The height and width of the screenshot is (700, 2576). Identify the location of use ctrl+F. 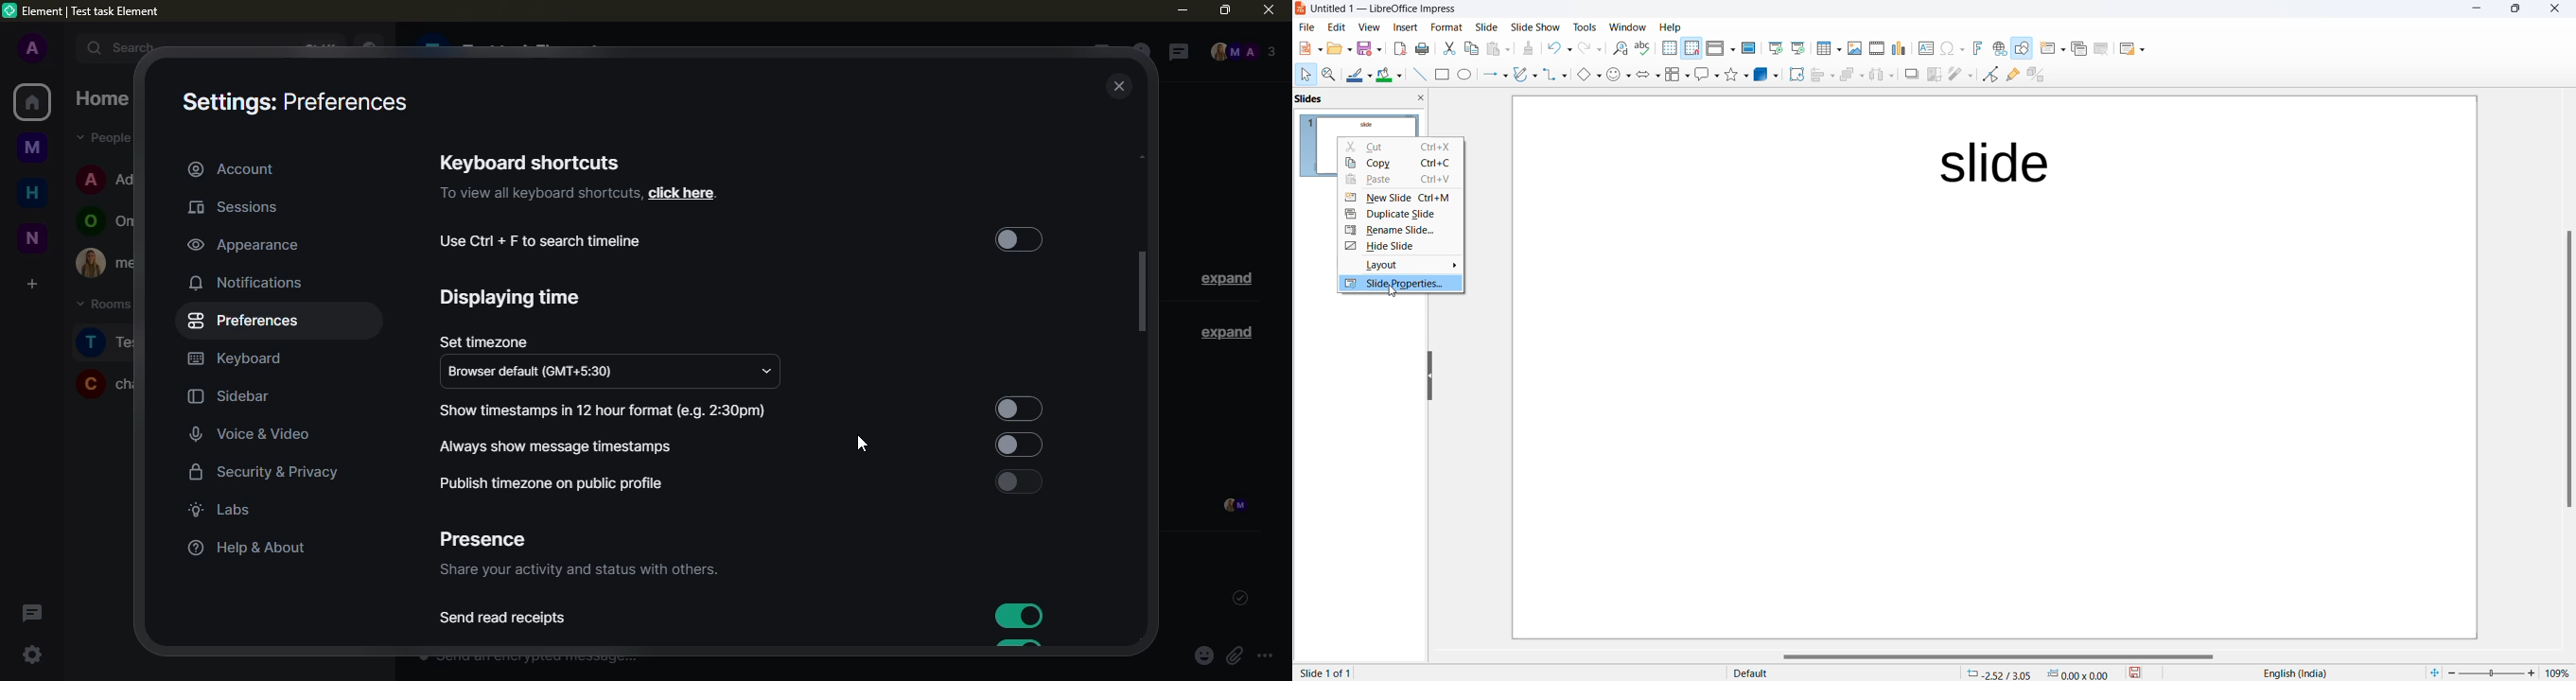
(541, 241).